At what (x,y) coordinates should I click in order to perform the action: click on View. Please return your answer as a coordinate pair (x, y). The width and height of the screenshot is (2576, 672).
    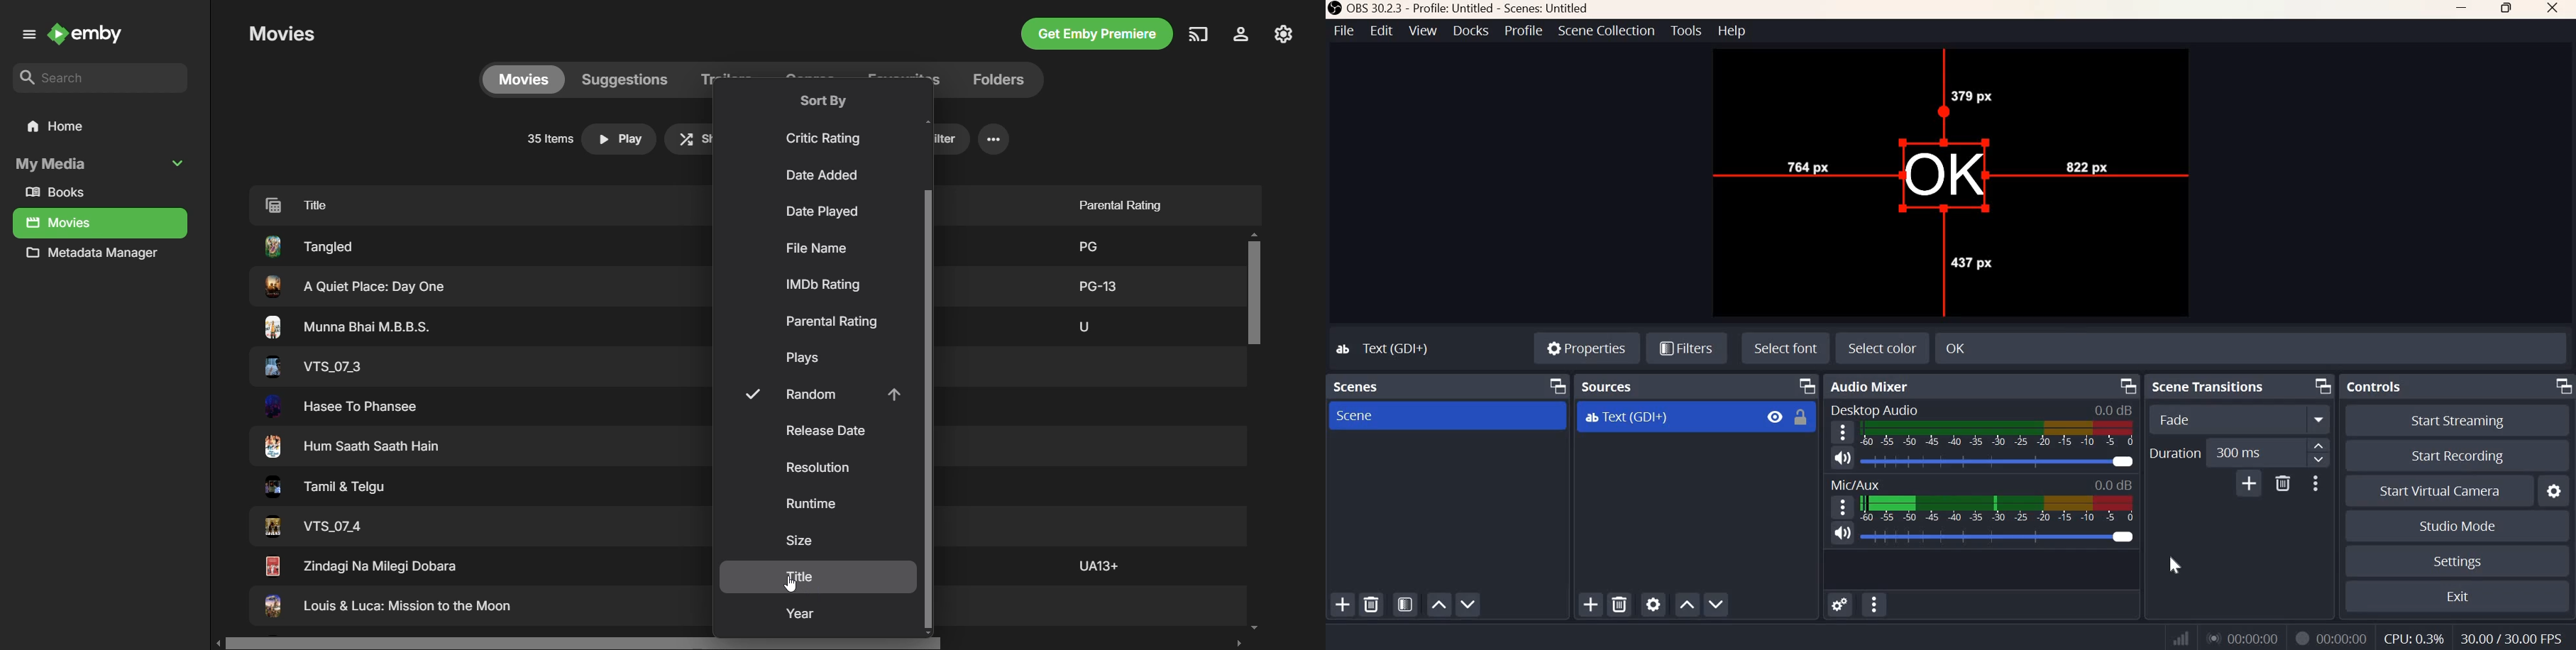
    Looking at the image, I should click on (1423, 30).